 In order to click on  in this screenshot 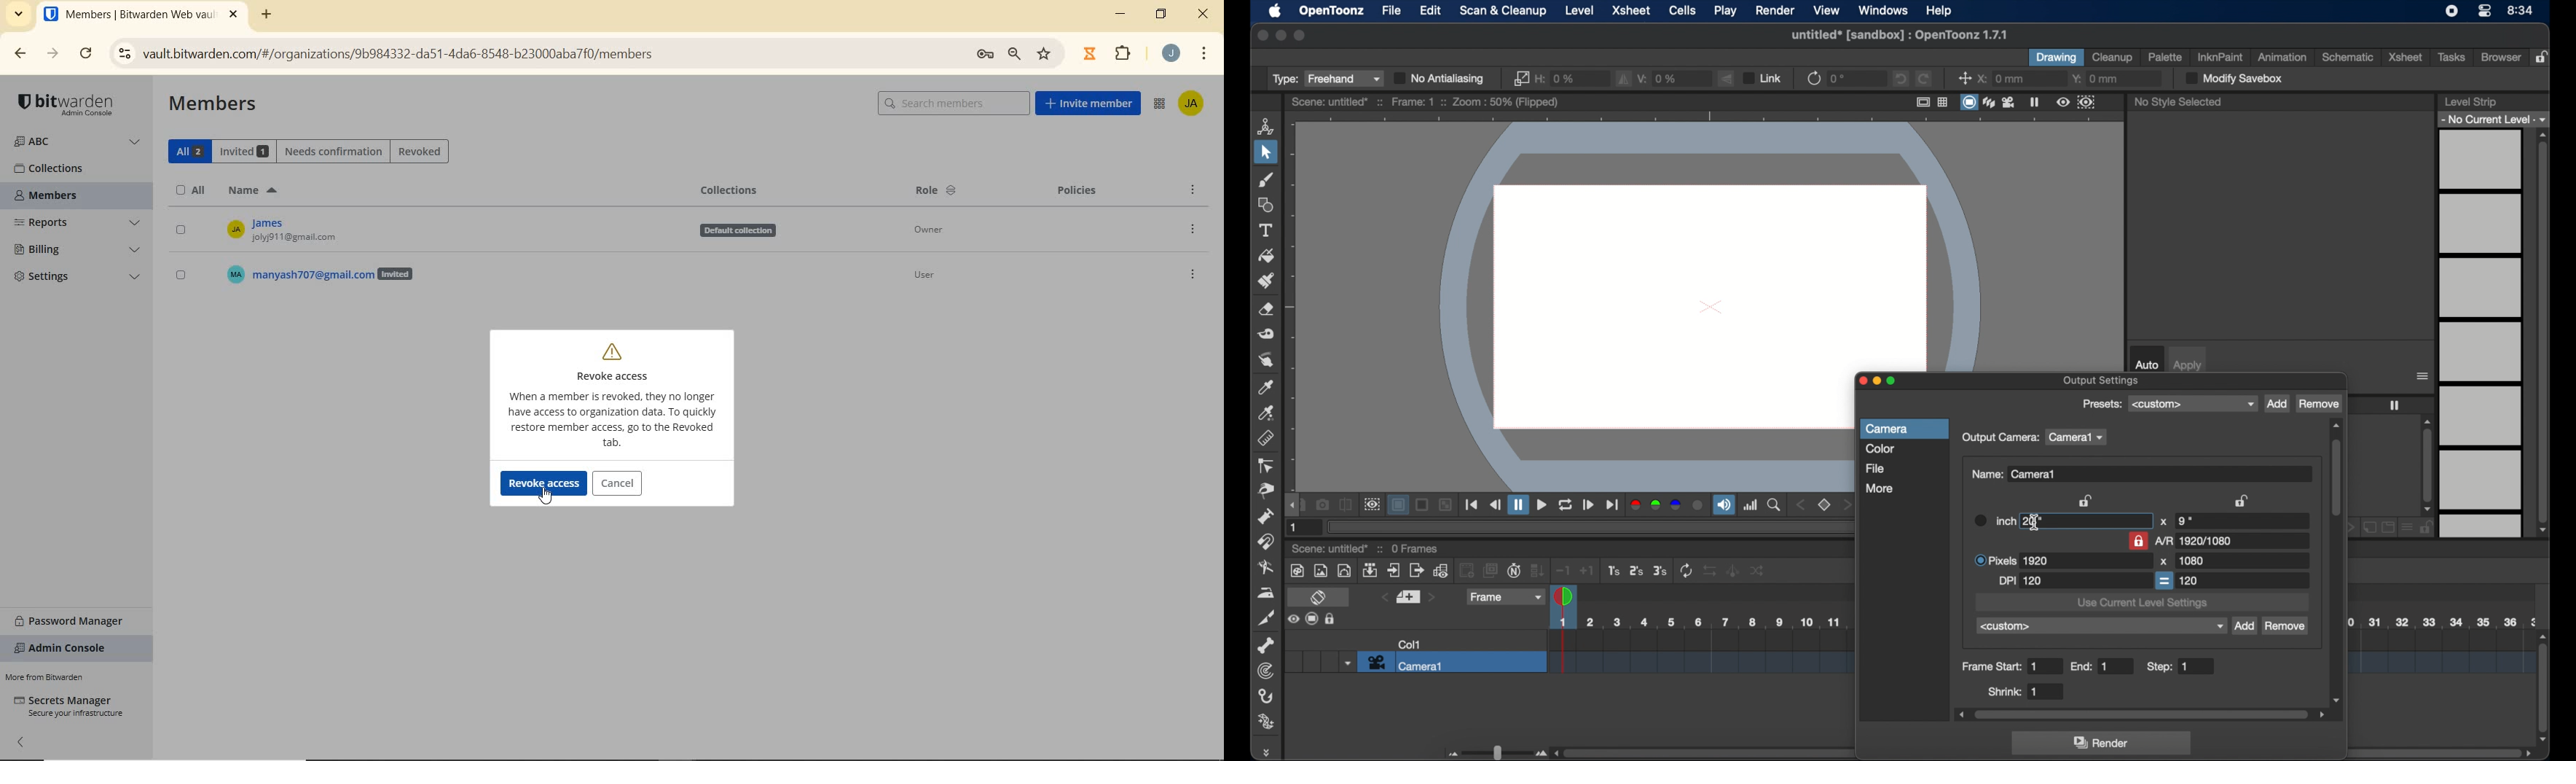, I will do `click(1371, 571)`.